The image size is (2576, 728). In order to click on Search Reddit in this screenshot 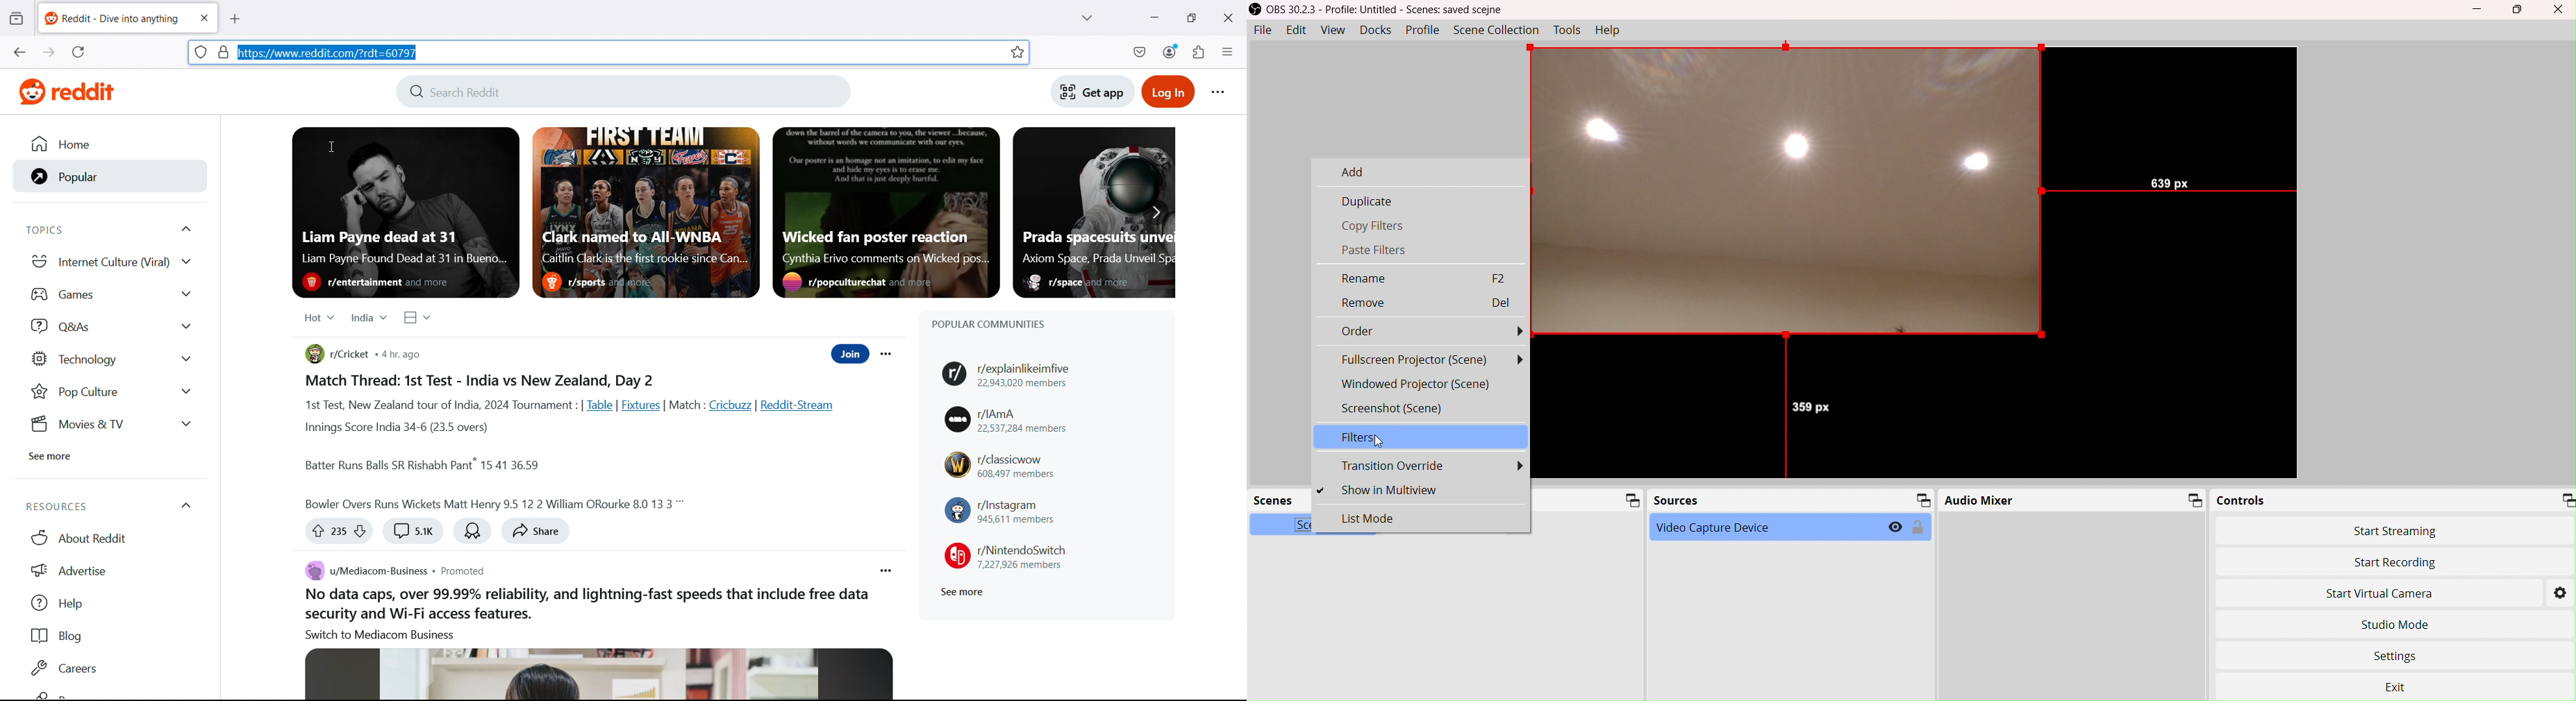, I will do `click(623, 91)`.